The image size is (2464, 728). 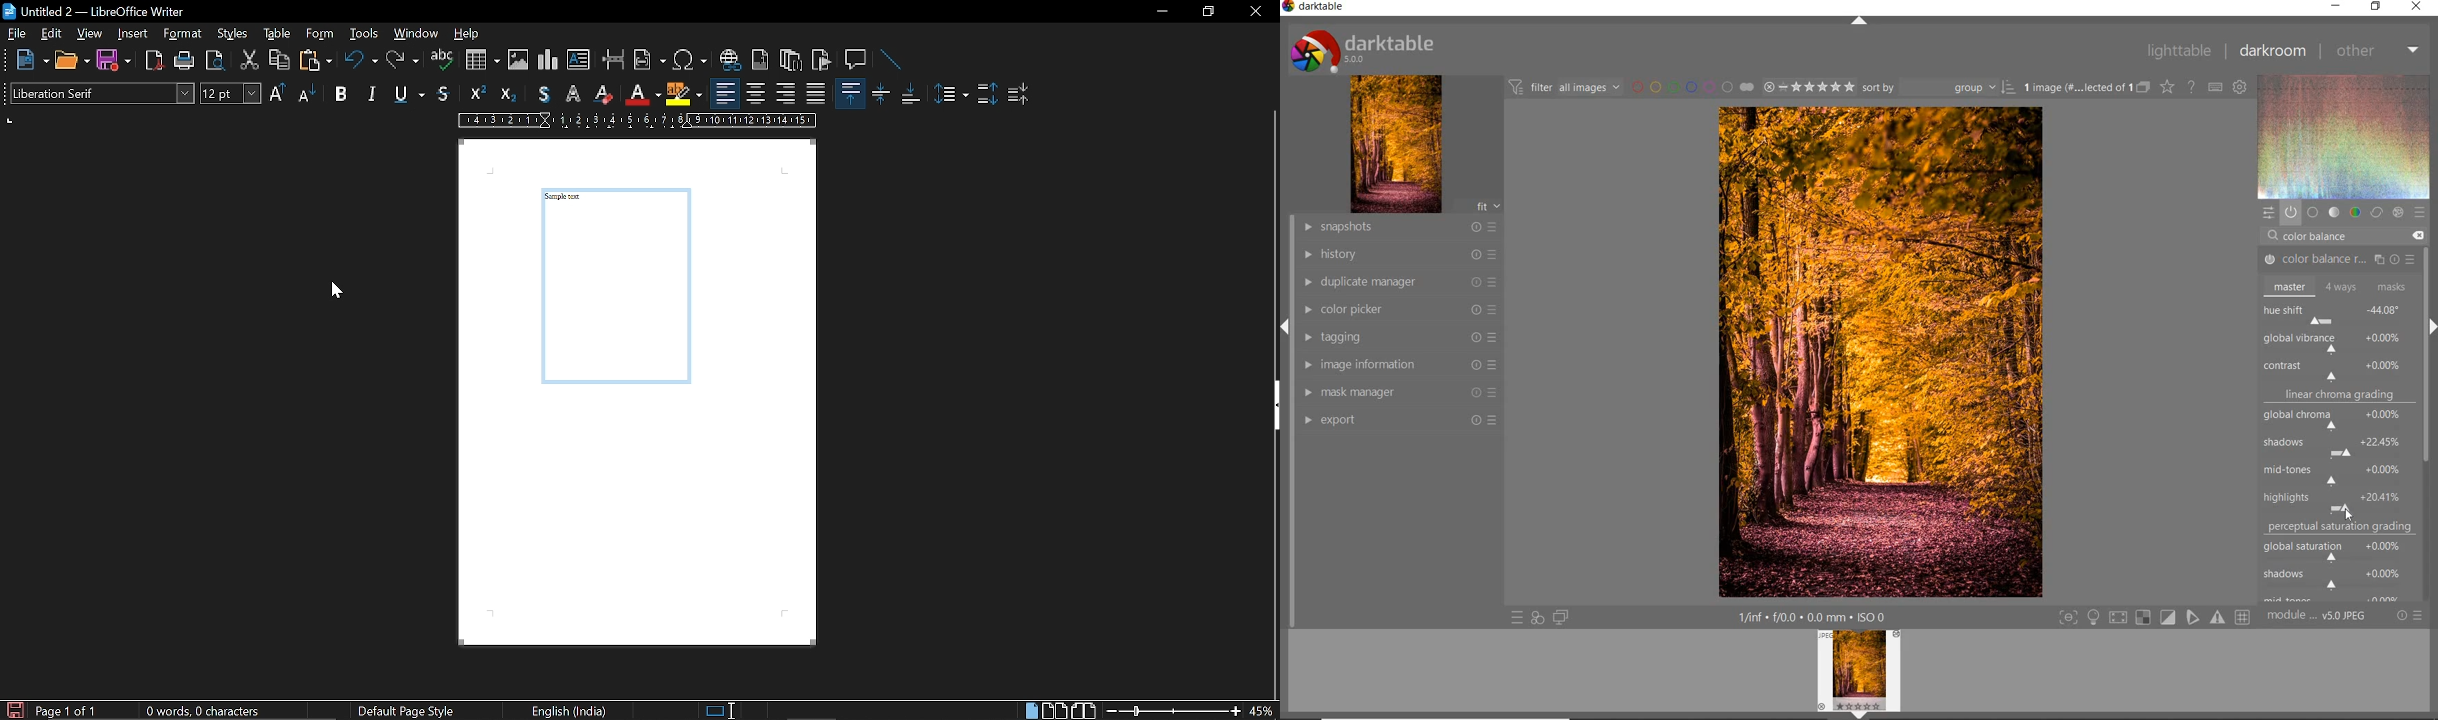 What do you see at coordinates (406, 712) in the screenshot?
I see `Default: page style` at bounding box center [406, 712].